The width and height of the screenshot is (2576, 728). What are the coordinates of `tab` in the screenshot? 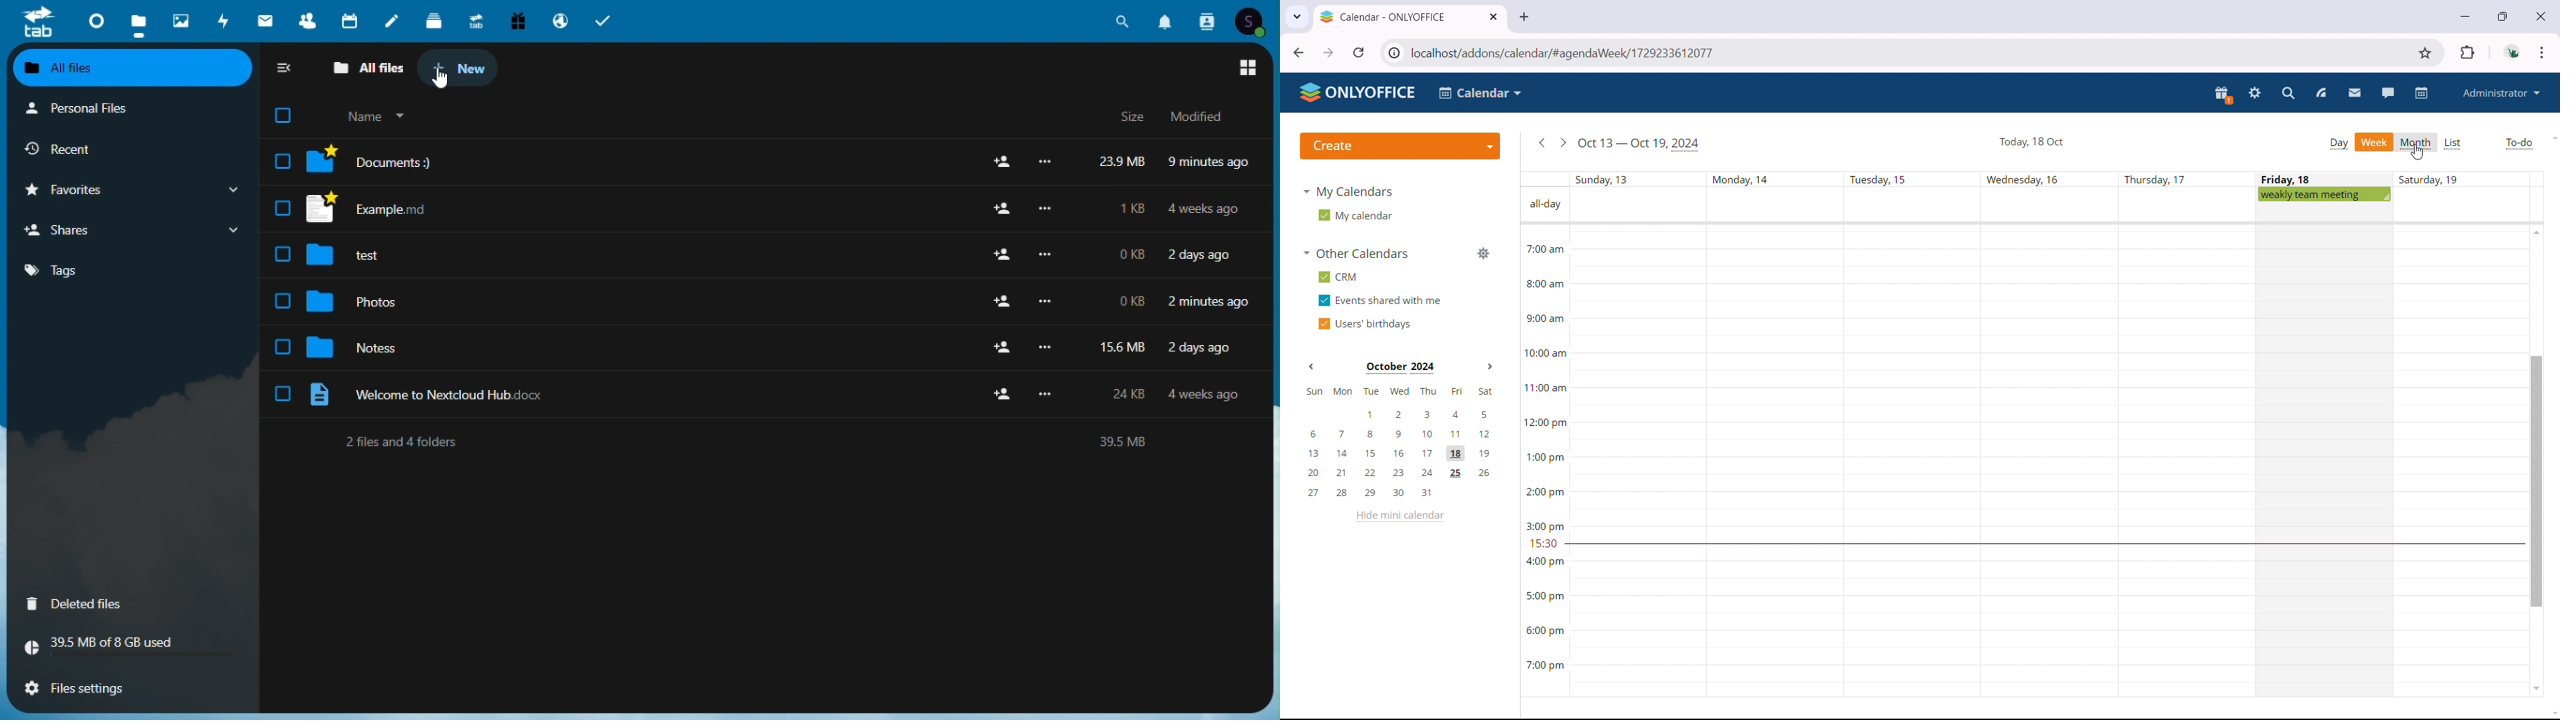 It's located at (39, 21).